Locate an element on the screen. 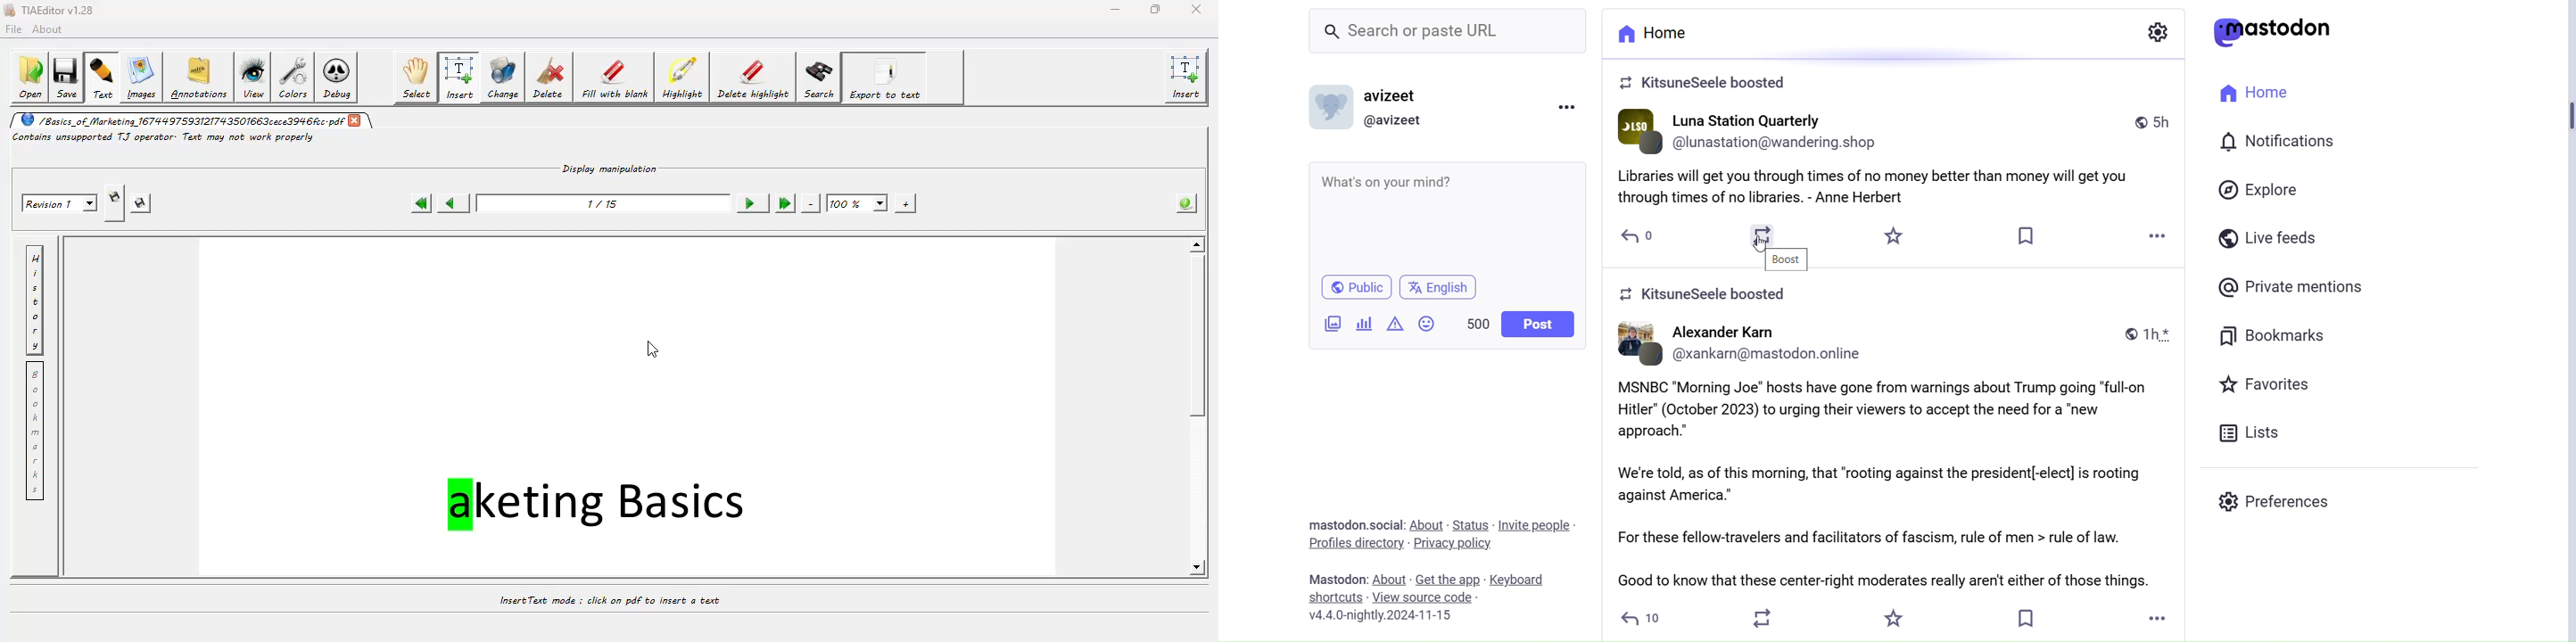 The width and height of the screenshot is (2576, 644). Preferences is located at coordinates (2272, 503).